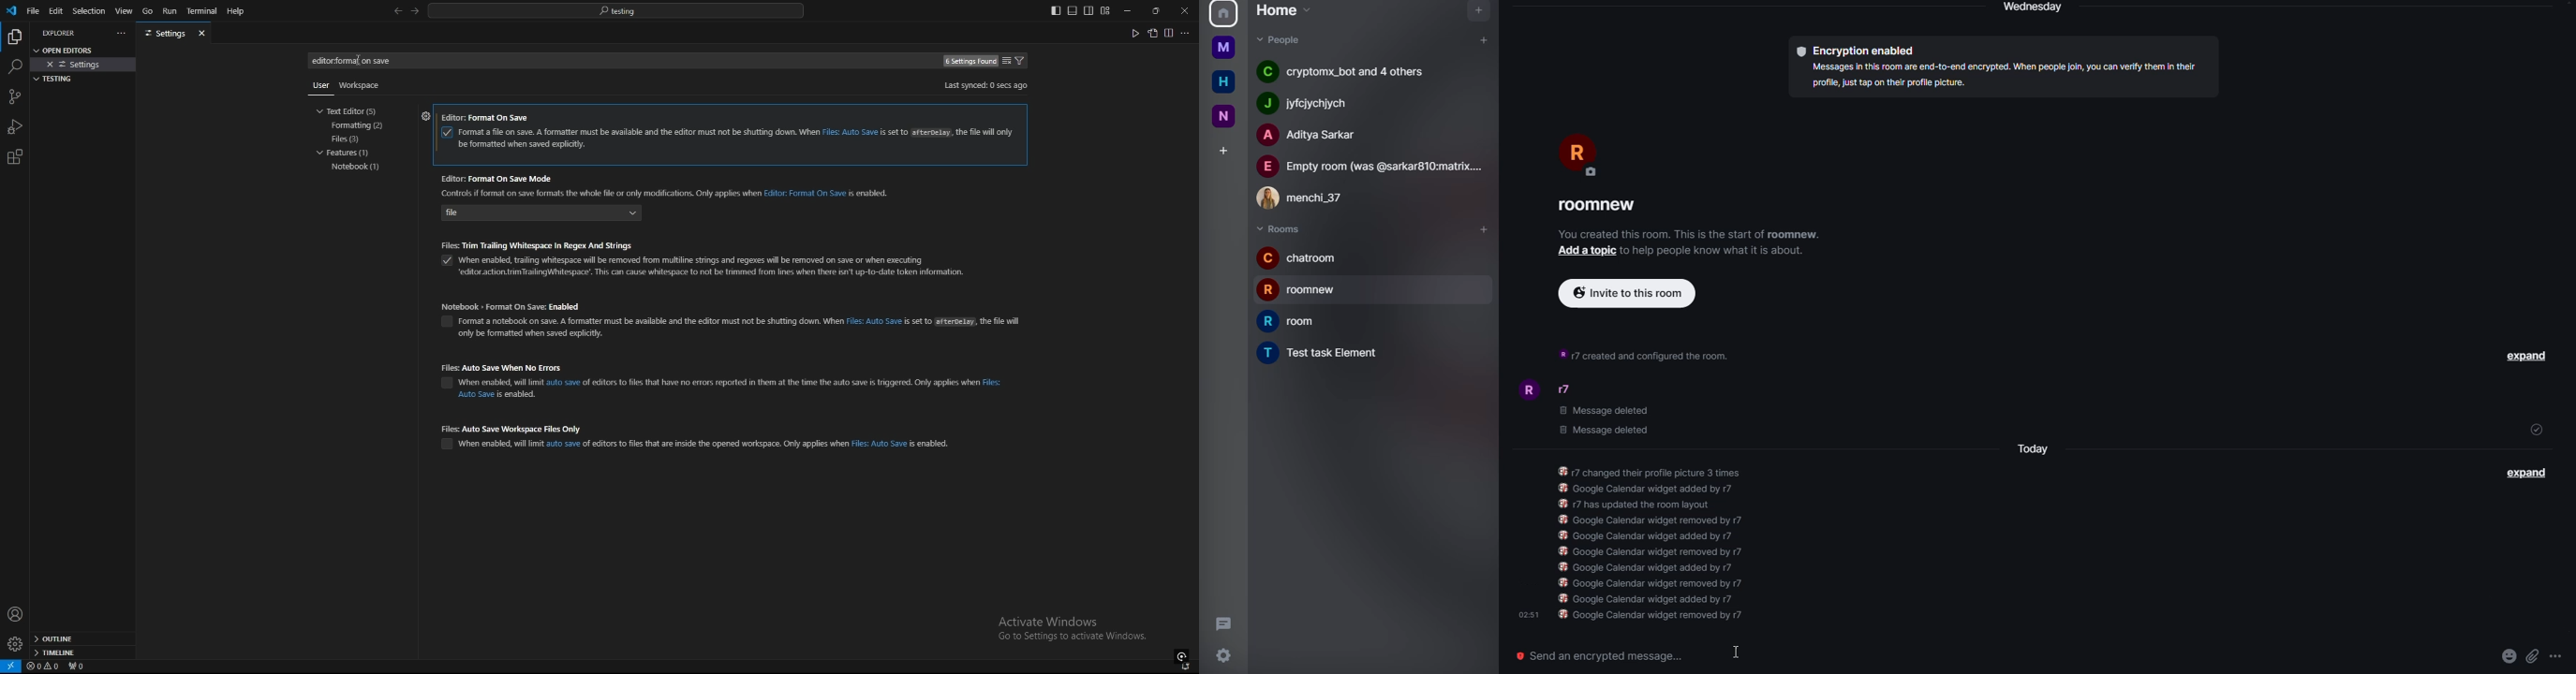  Describe the element at coordinates (1527, 389) in the screenshot. I see `profile` at that location.